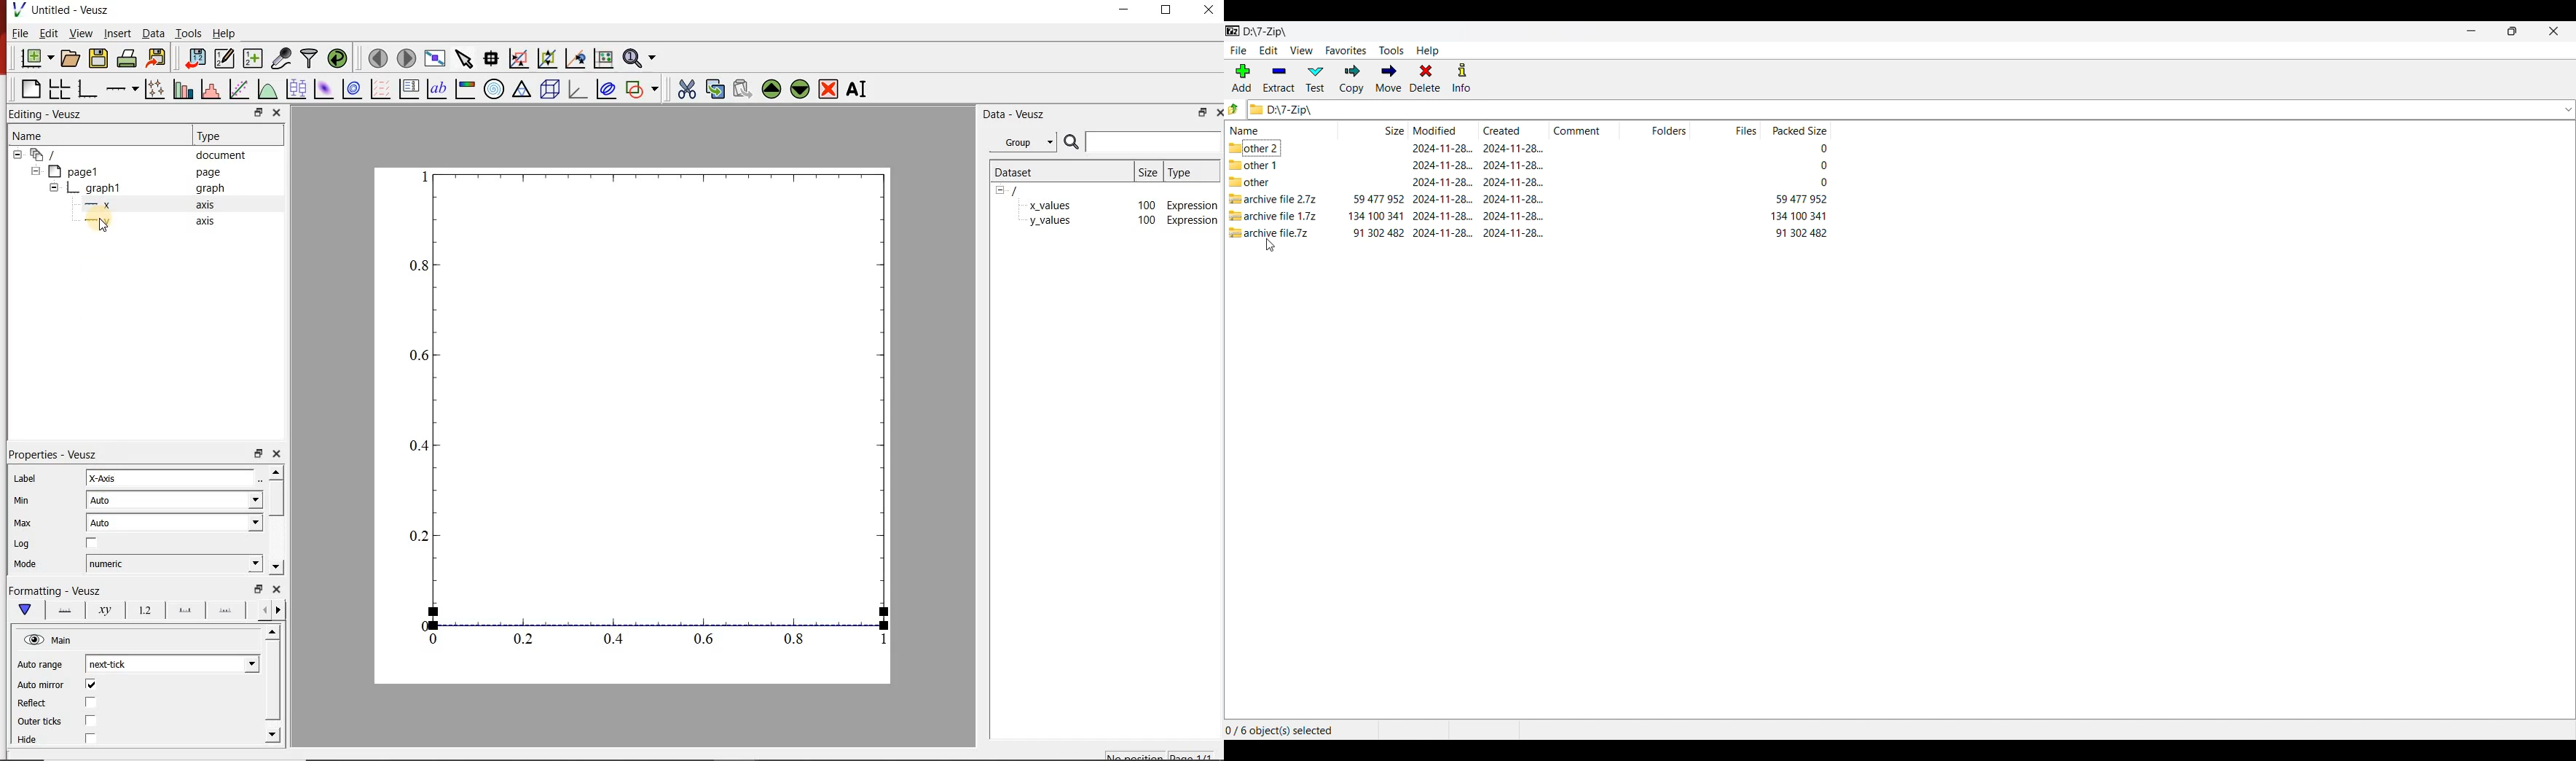 The image size is (2576, 784). What do you see at coordinates (1585, 129) in the screenshot?
I see `Comment column` at bounding box center [1585, 129].